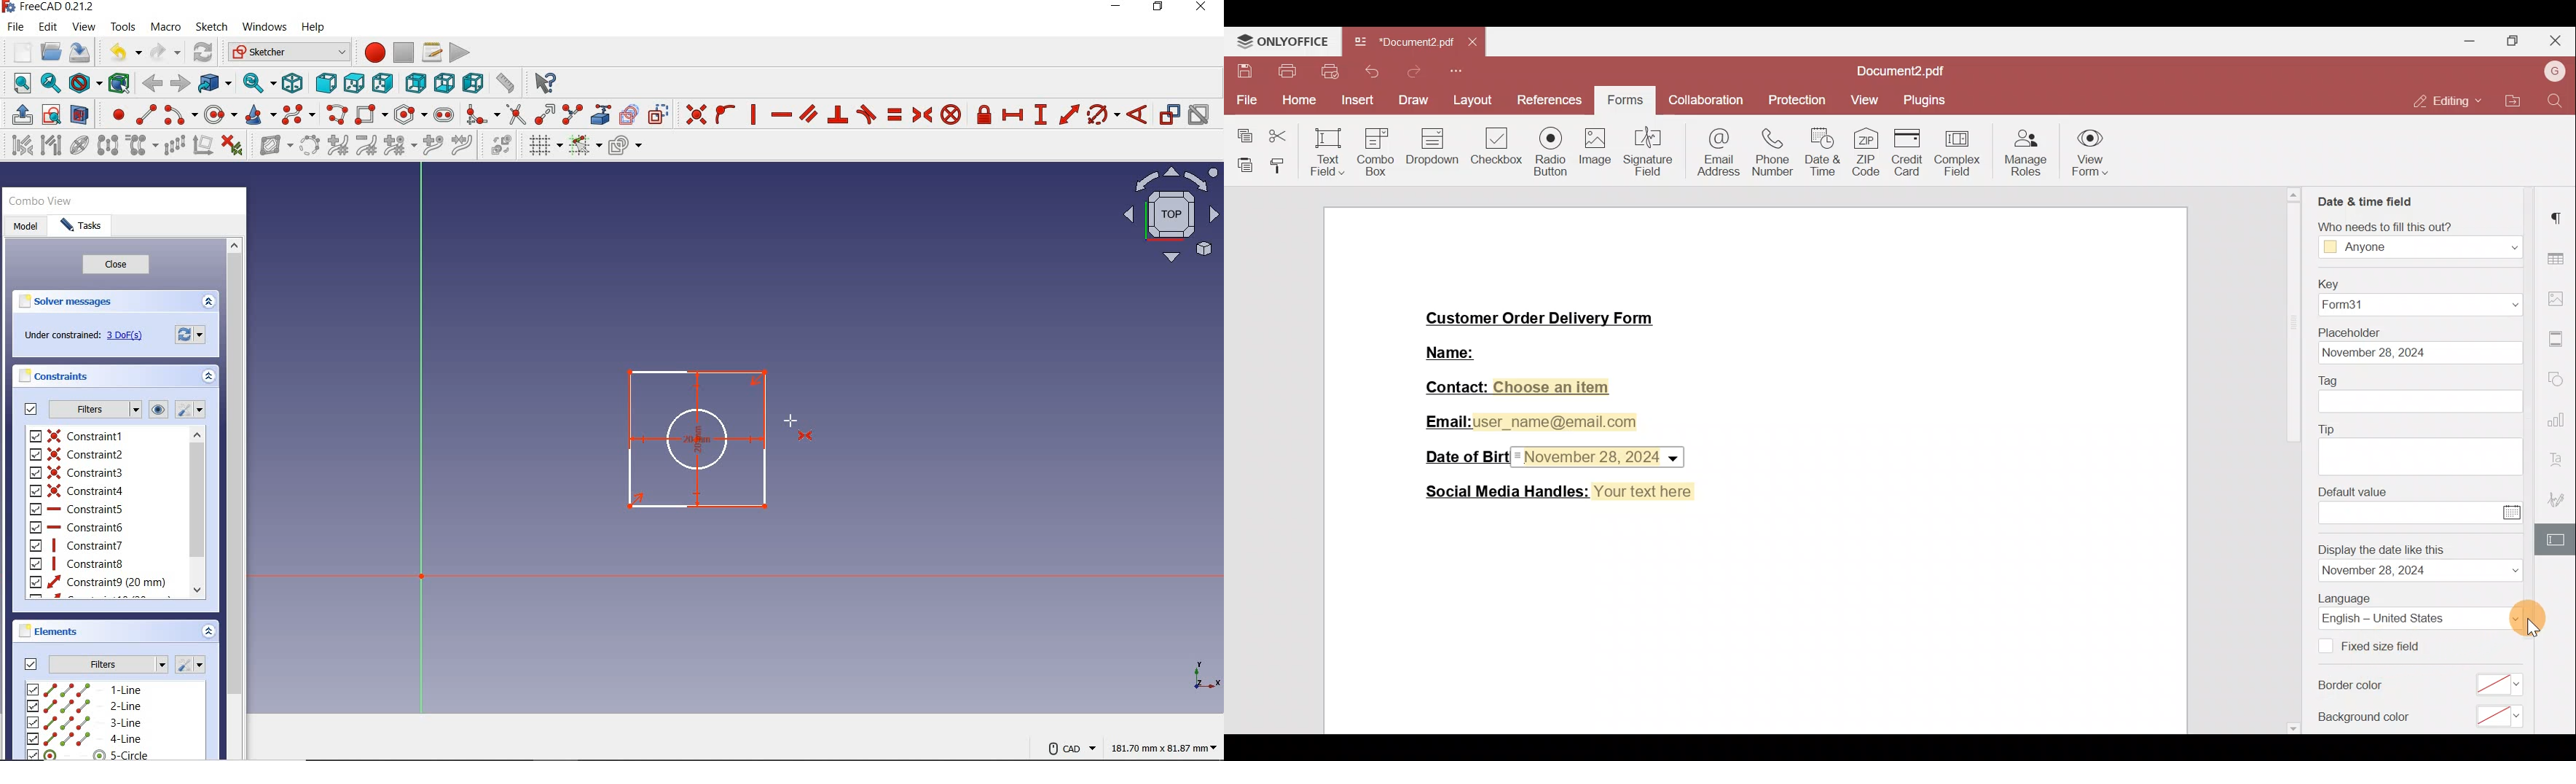 The width and height of the screenshot is (2576, 784). I want to click on create B-spline, so click(300, 114).